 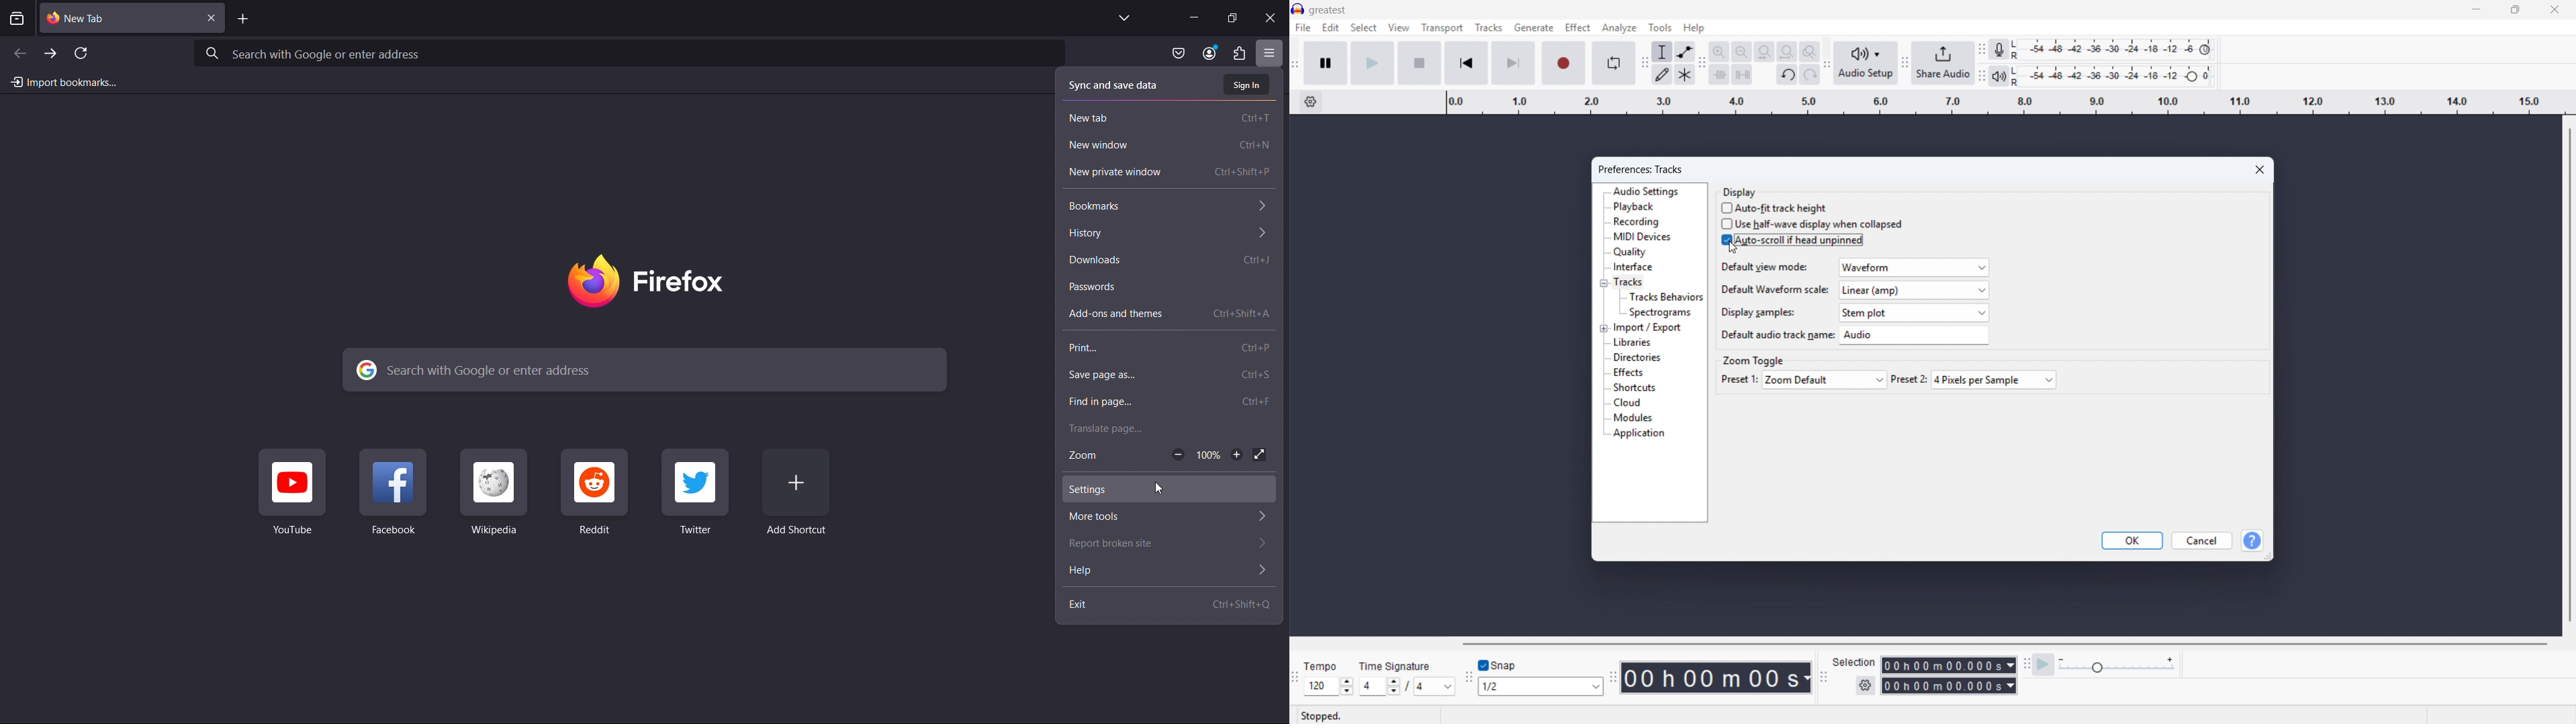 What do you see at coordinates (1172, 572) in the screenshot?
I see `Help` at bounding box center [1172, 572].